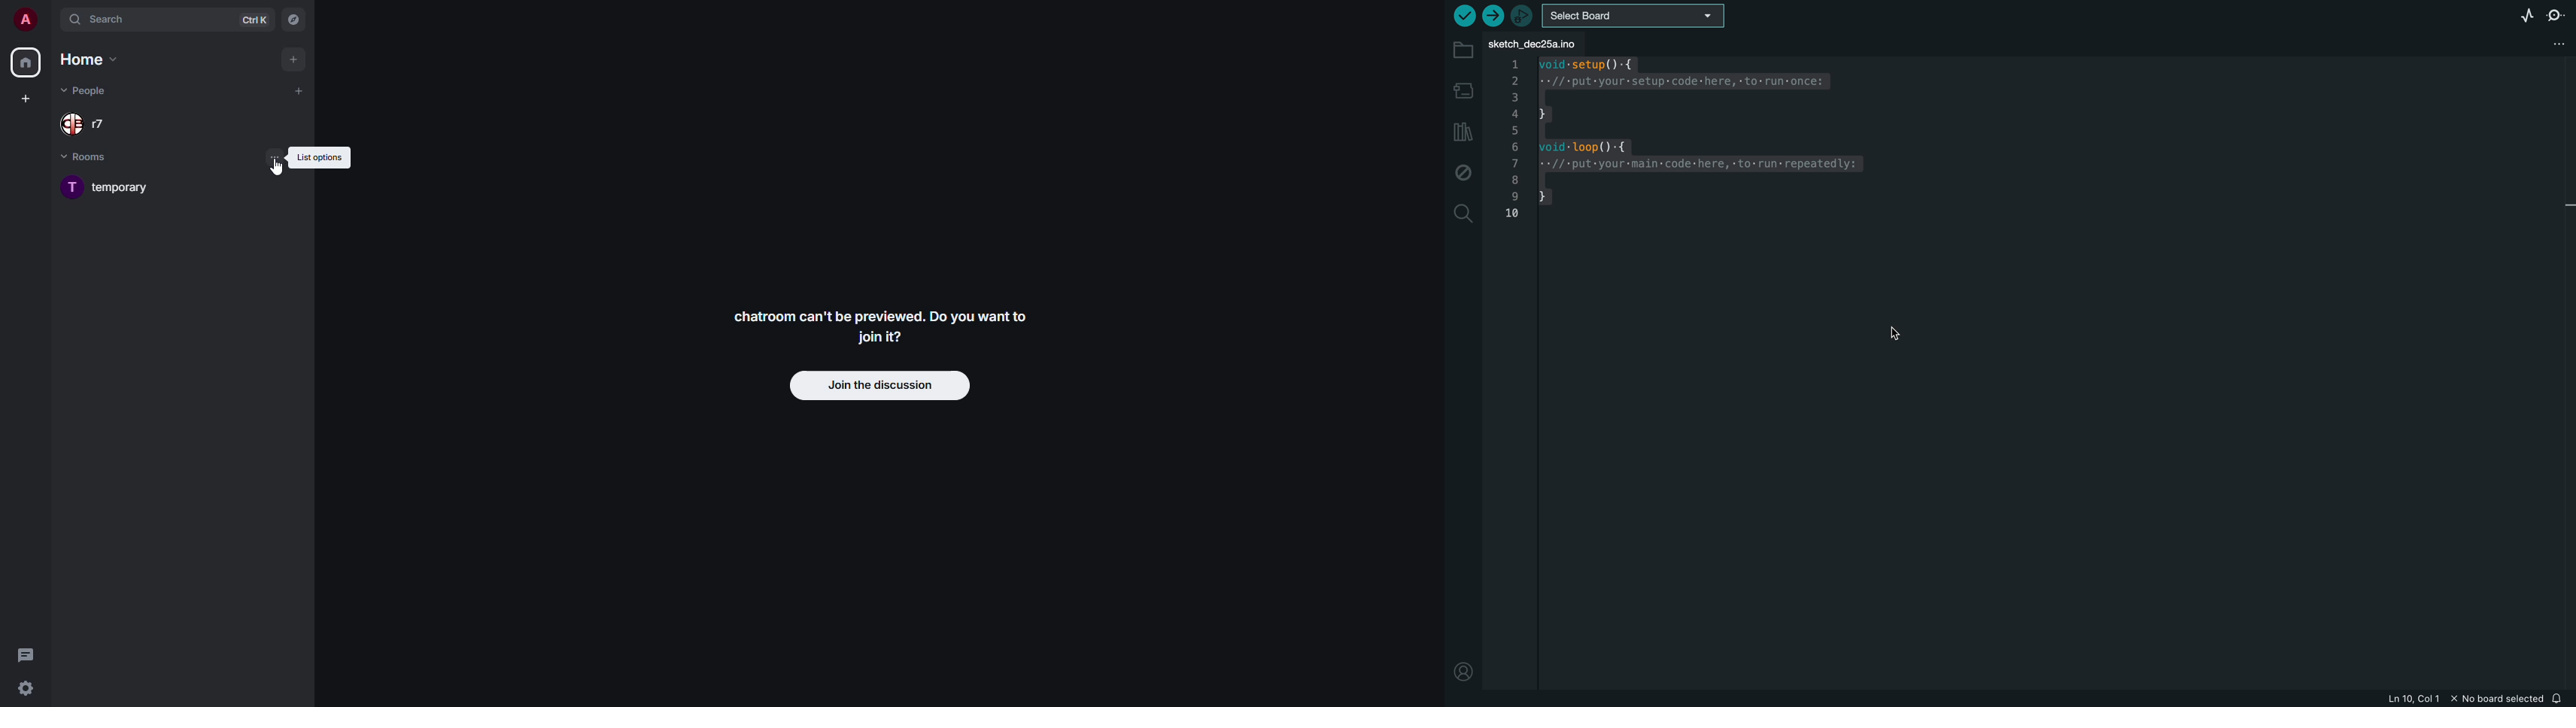 The width and height of the screenshot is (2576, 728). What do you see at coordinates (92, 60) in the screenshot?
I see `home` at bounding box center [92, 60].